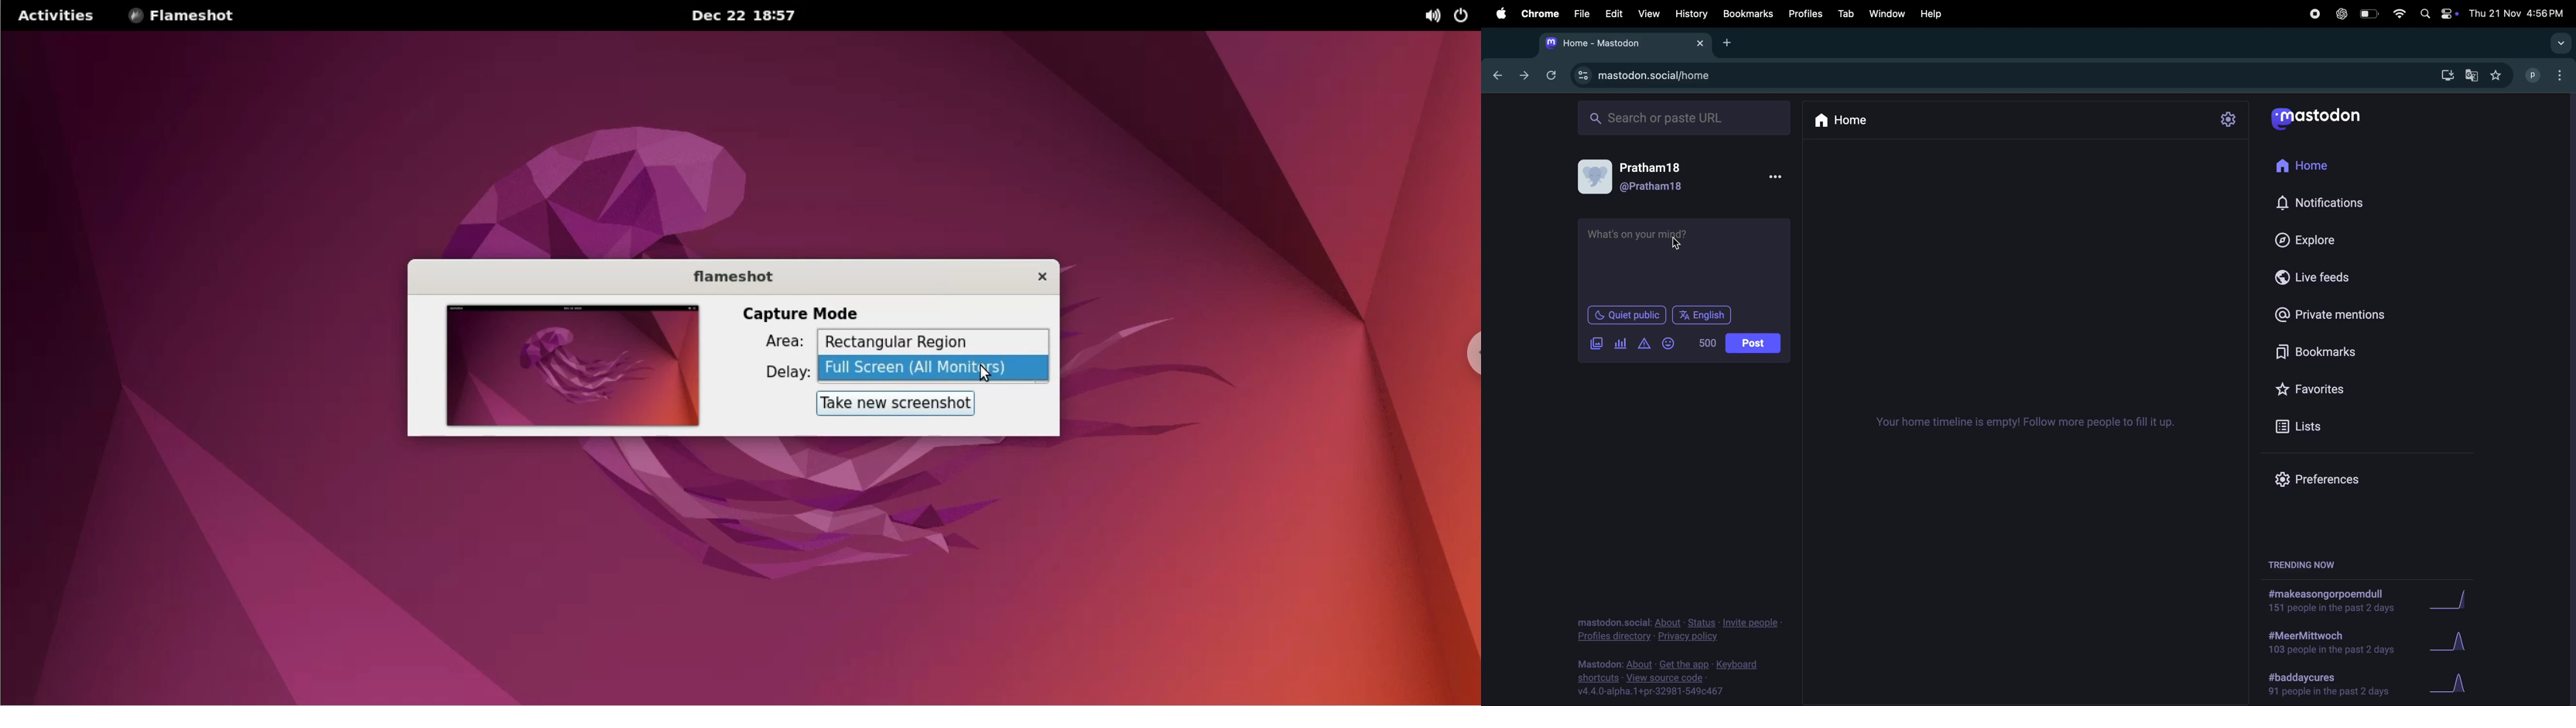 Image resolution: width=2576 pixels, height=728 pixels. Describe the element at coordinates (1728, 42) in the screenshot. I see `Add new tab` at that location.